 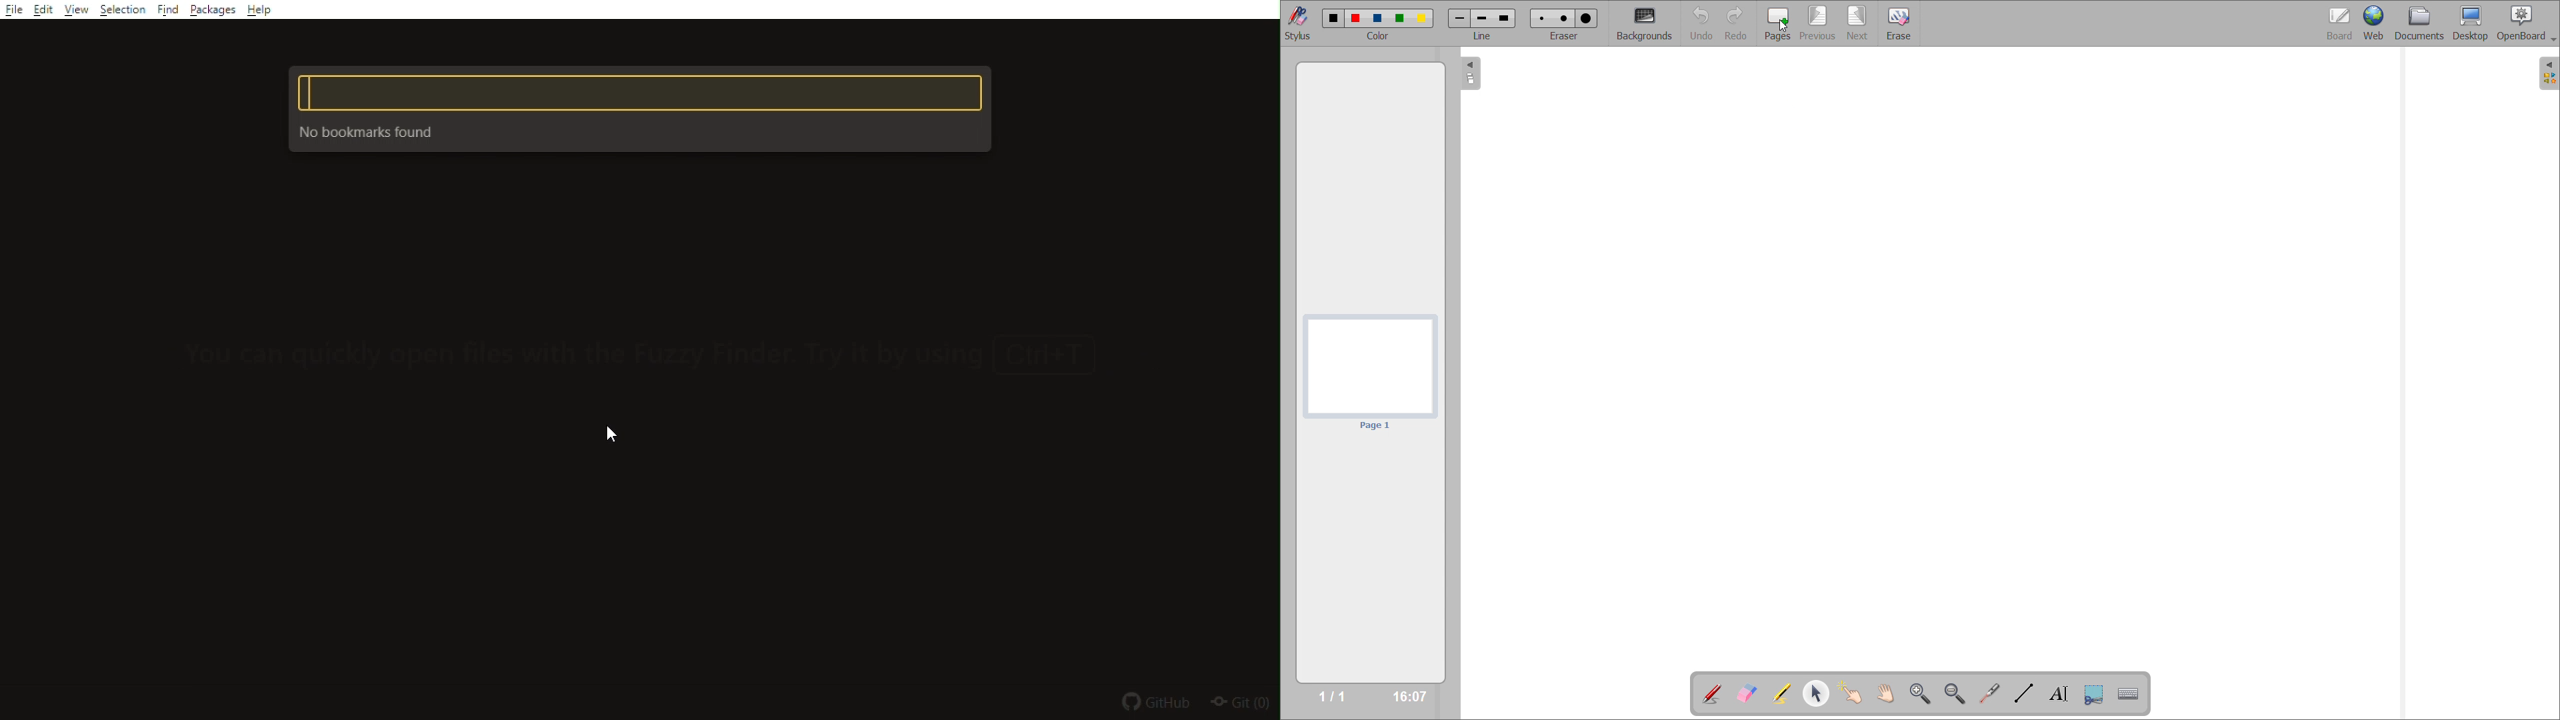 What do you see at coordinates (611, 437) in the screenshot?
I see `mouse` at bounding box center [611, 437].